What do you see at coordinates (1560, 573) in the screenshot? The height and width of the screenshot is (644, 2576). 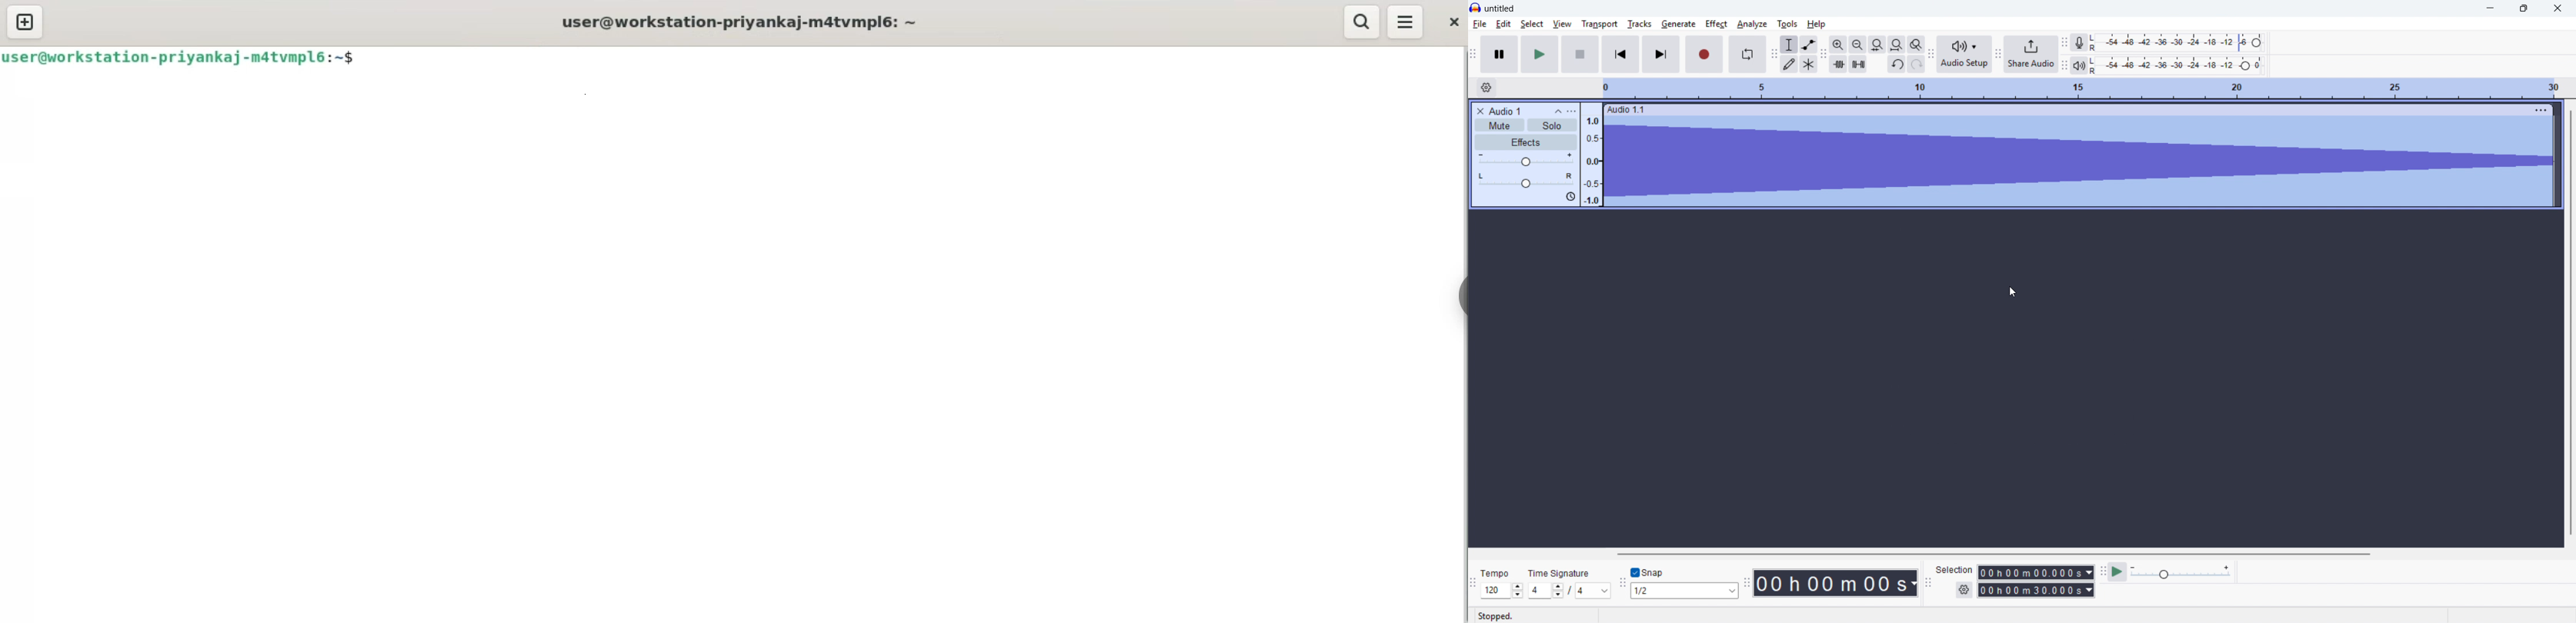 I see `Time signature` at bounding box center [1560, 573].